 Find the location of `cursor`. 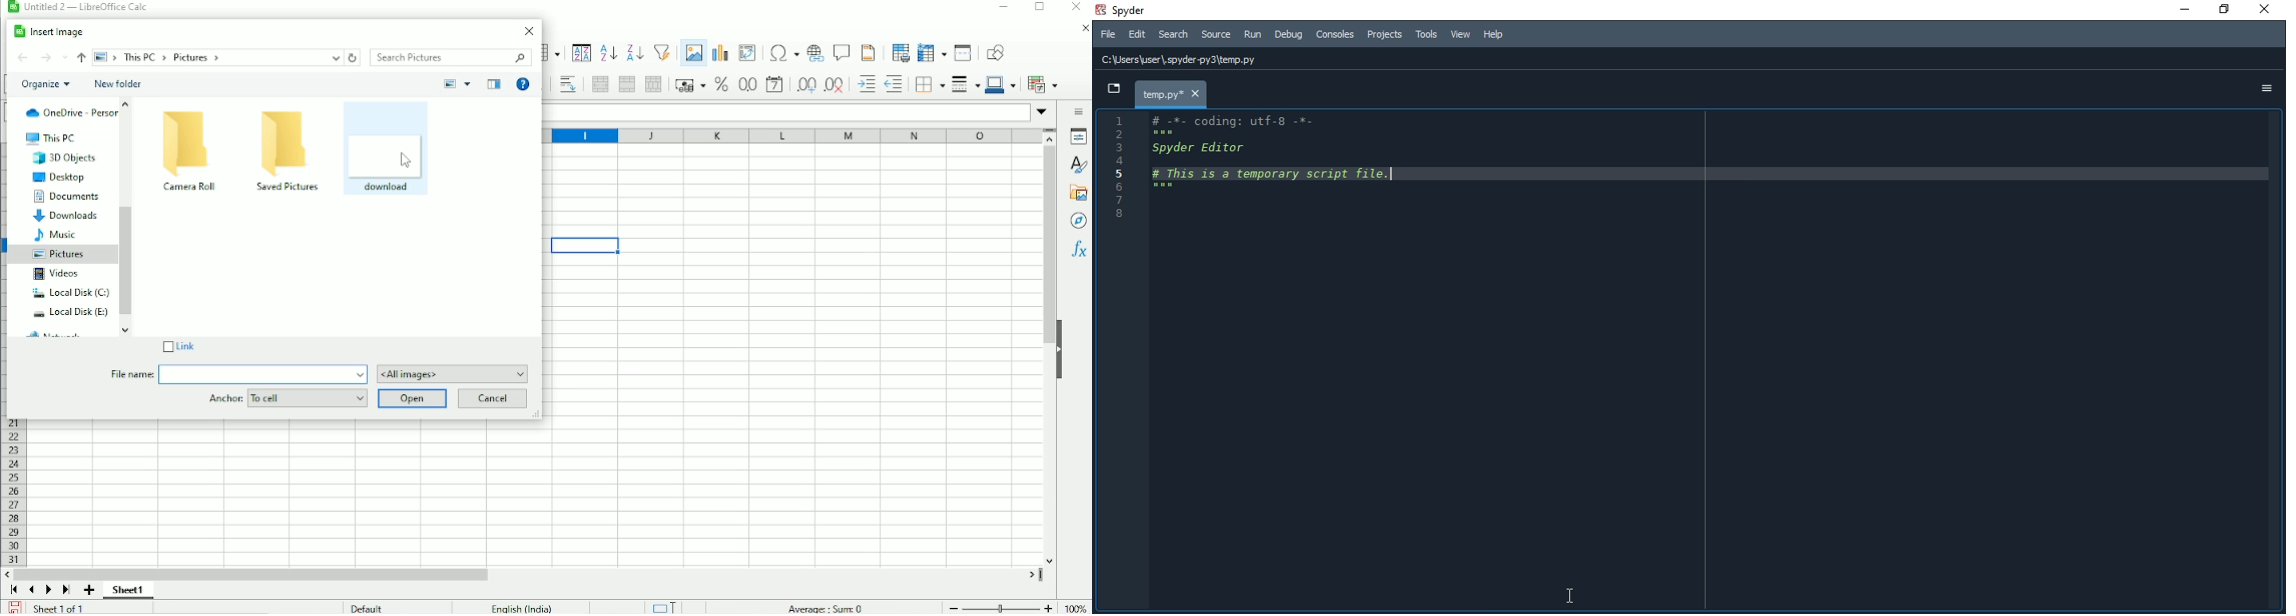

cursor is located at coordinates (1567, 592).